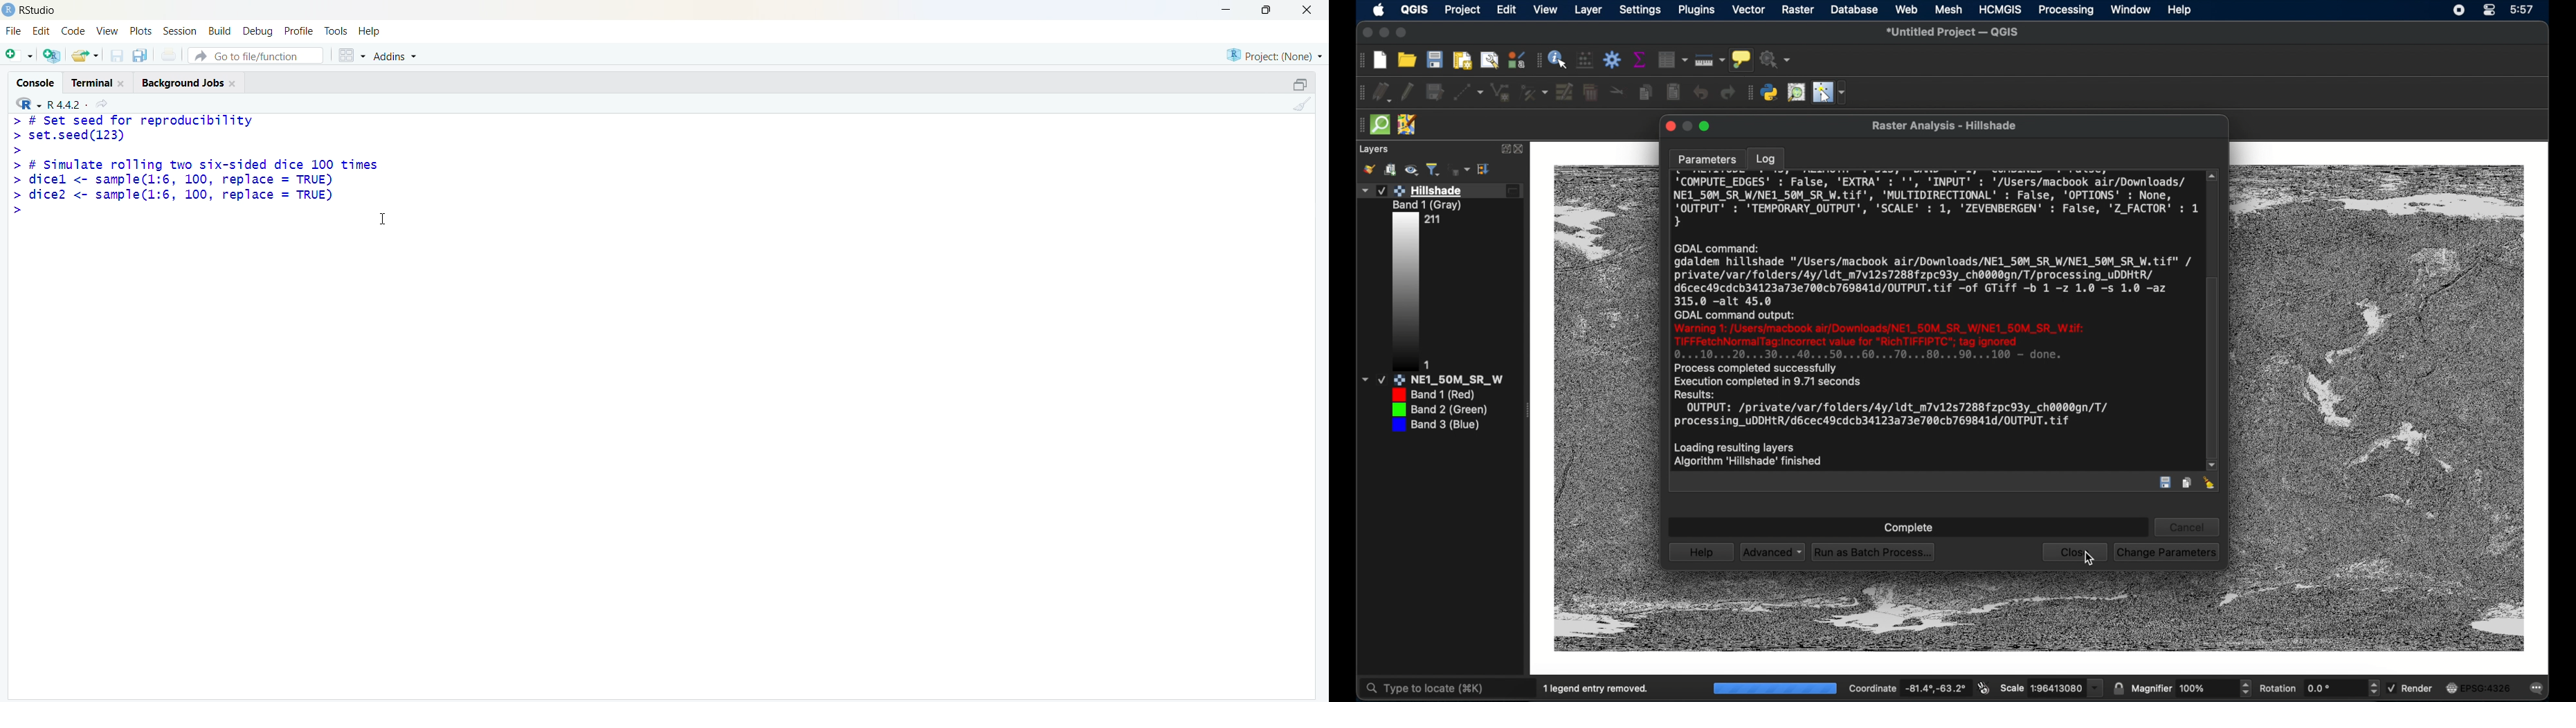 This screenshot has height=728, width=2576. I want to click on view, so click(107, 30).